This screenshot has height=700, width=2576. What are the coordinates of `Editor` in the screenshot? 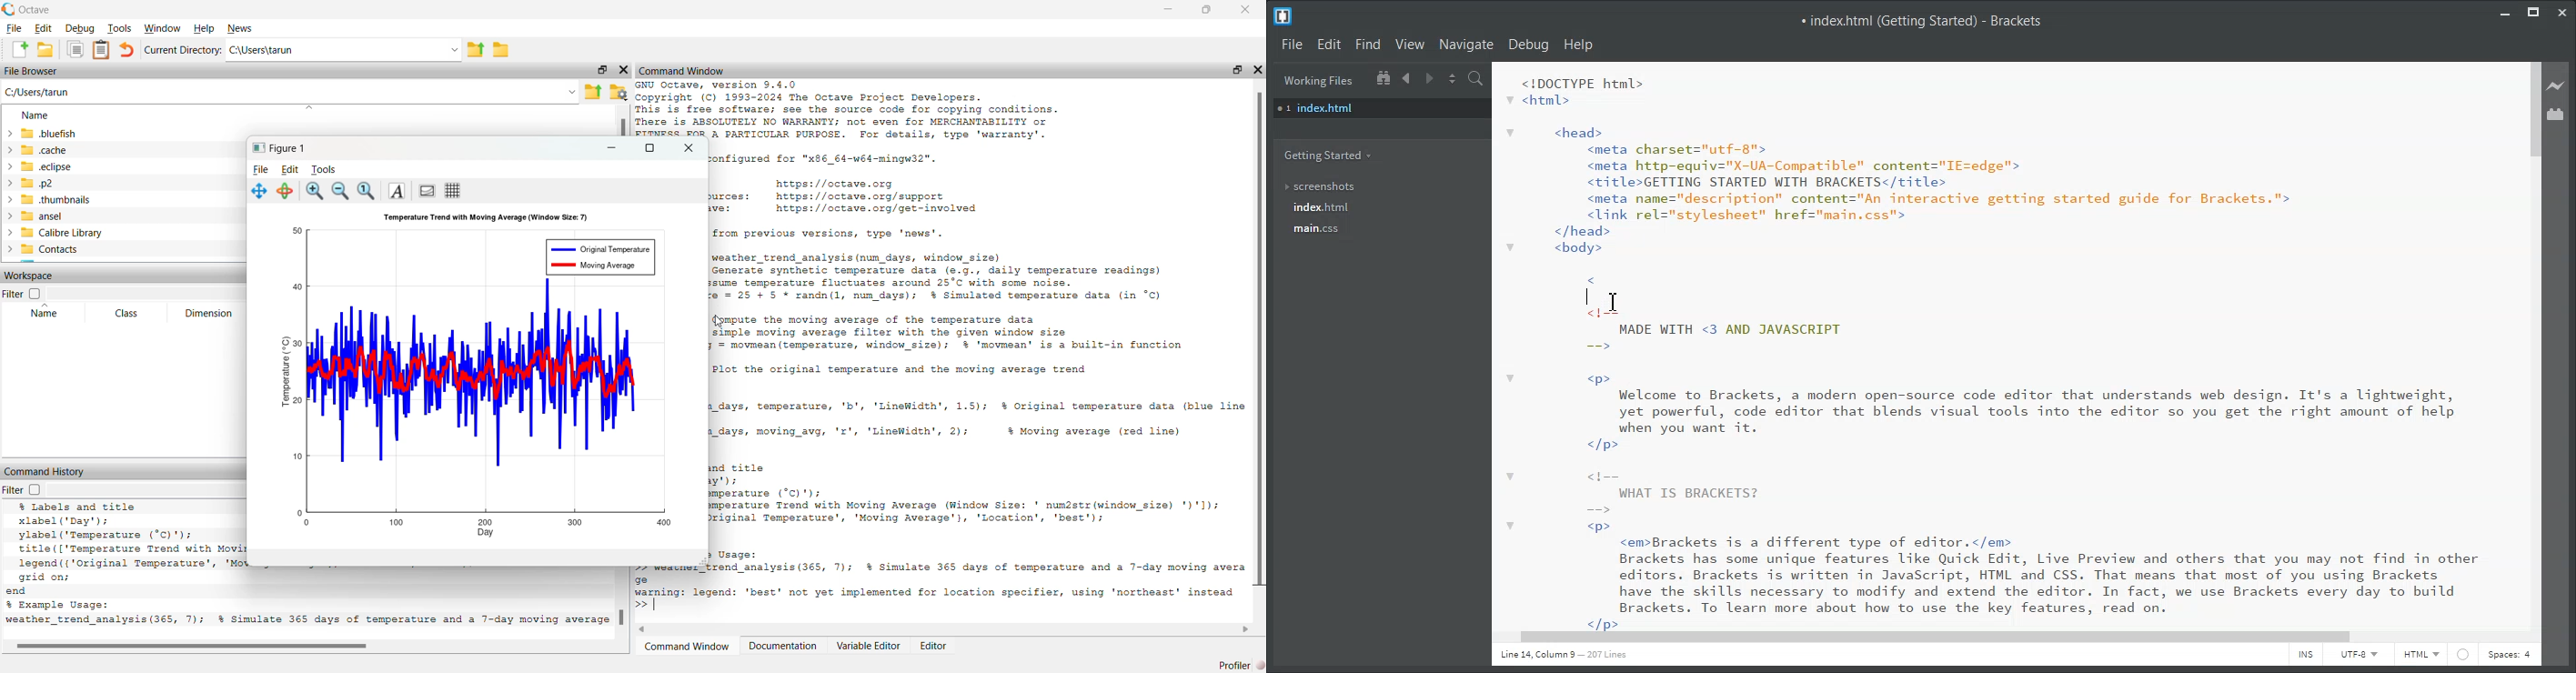 It's located at (934, 645).